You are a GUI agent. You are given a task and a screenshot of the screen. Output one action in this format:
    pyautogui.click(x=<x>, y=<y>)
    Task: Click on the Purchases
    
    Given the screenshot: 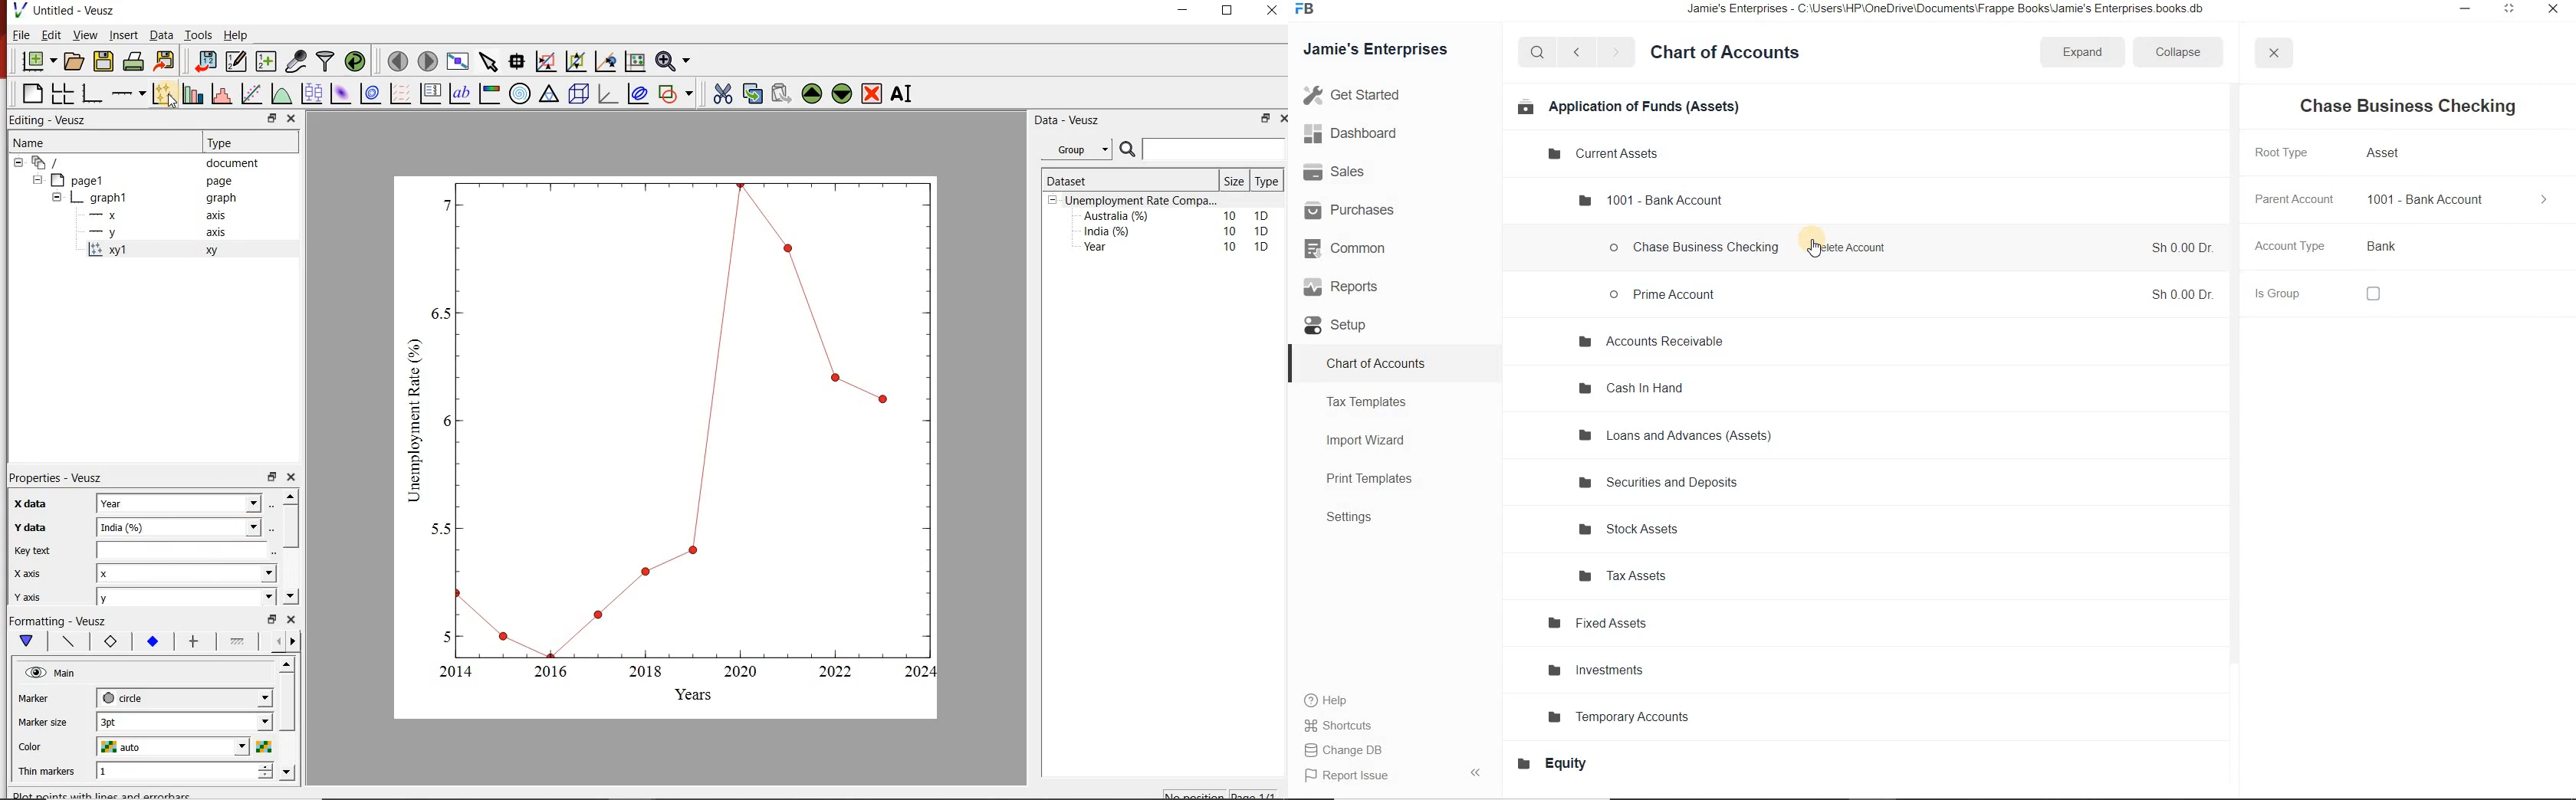 What is the action you would take?
    pyautogui.click(x=1357, y=209)
    